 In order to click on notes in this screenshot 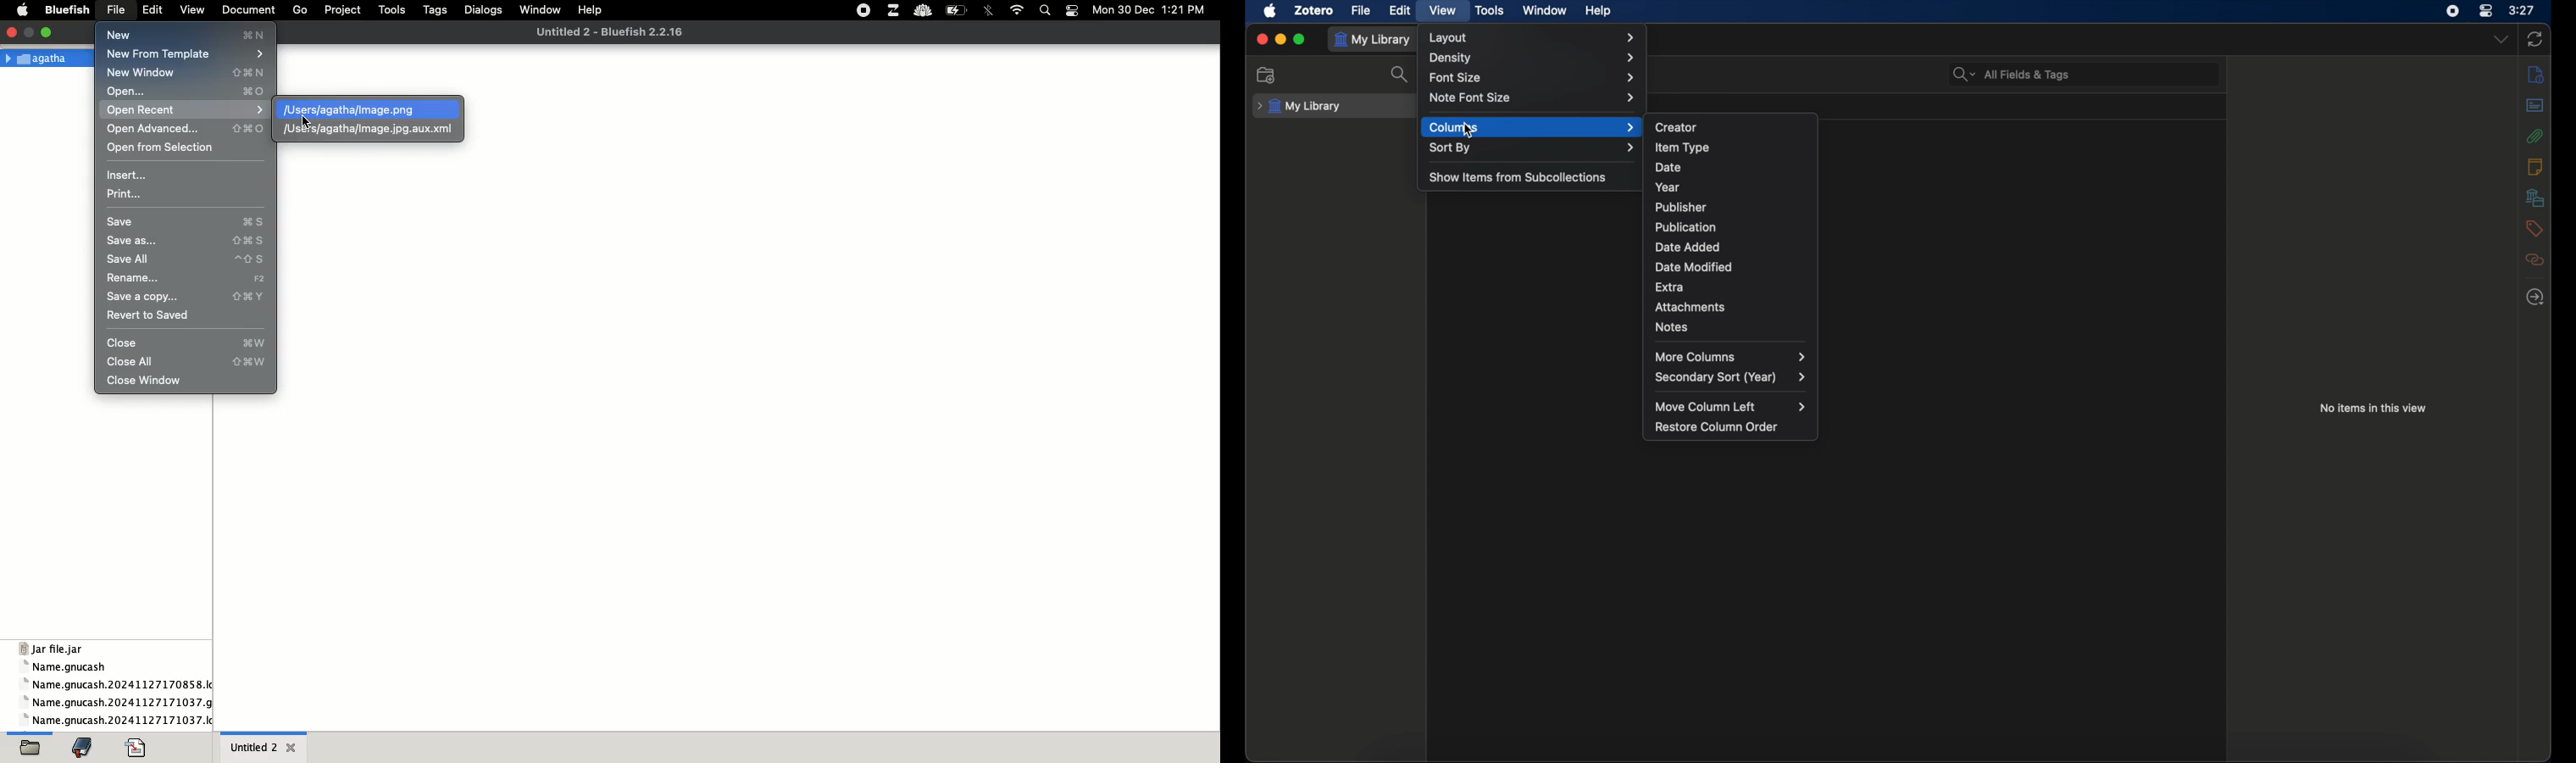, I will do `click(1672, 326)`.